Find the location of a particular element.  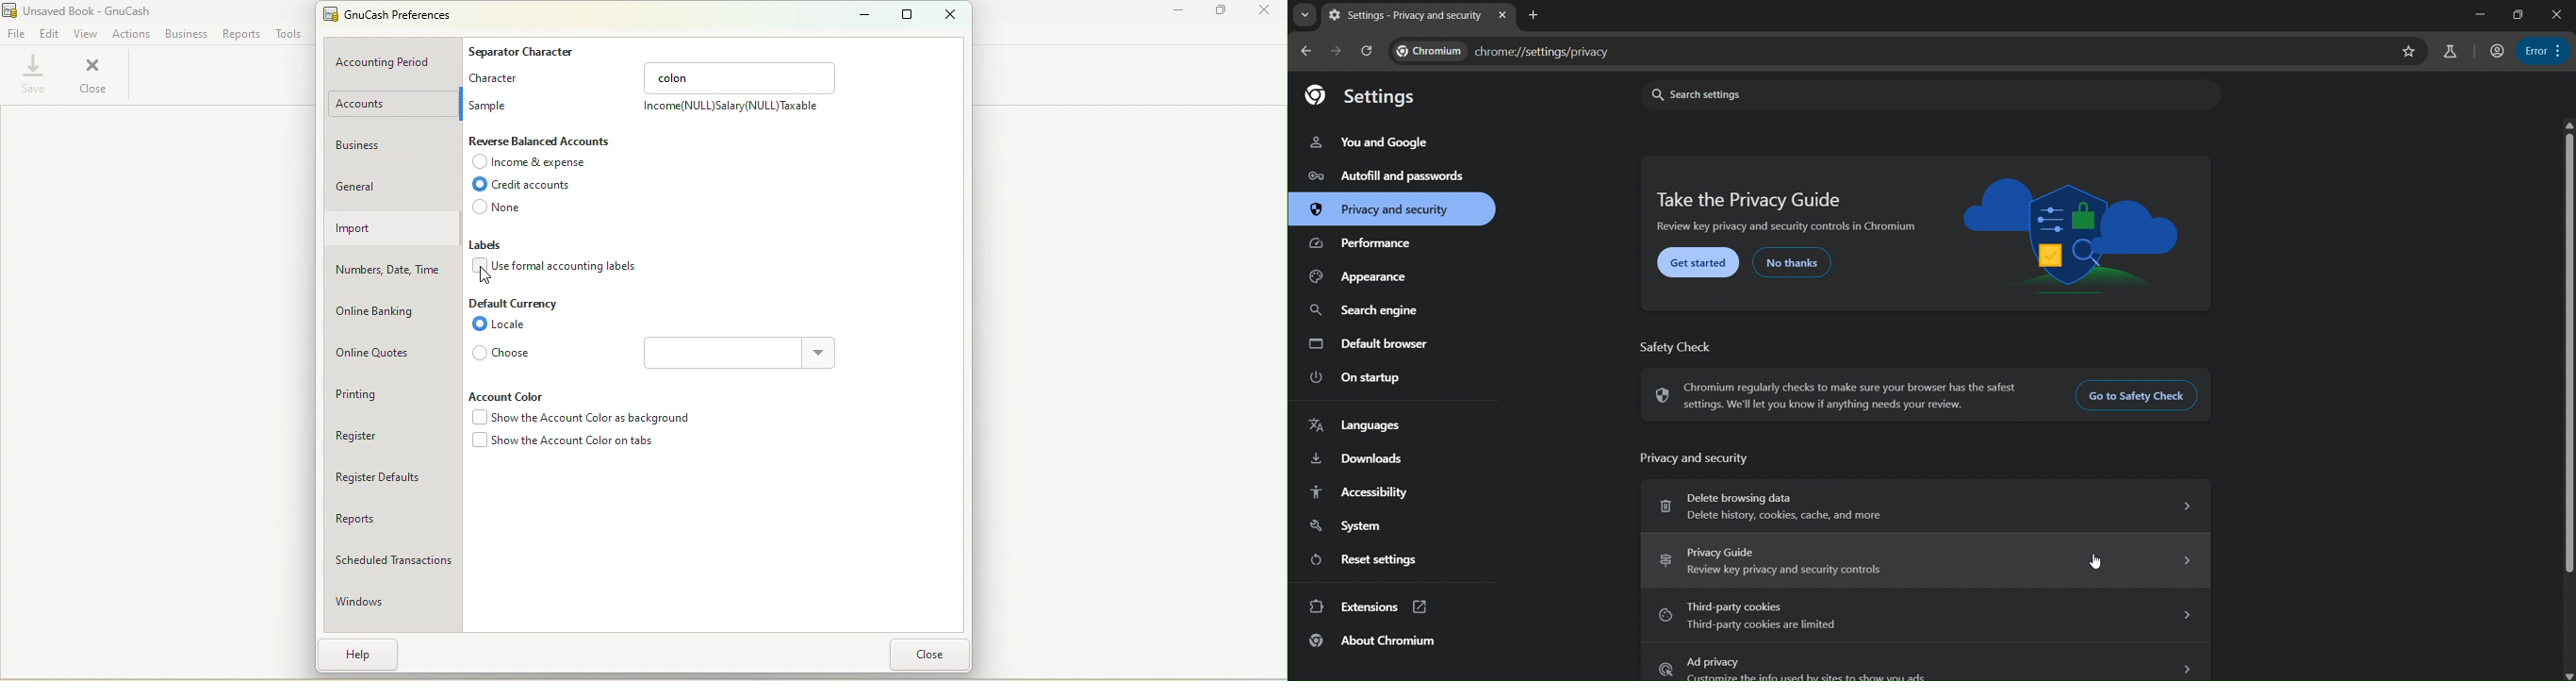

text is located at coordinates (1679, 345).